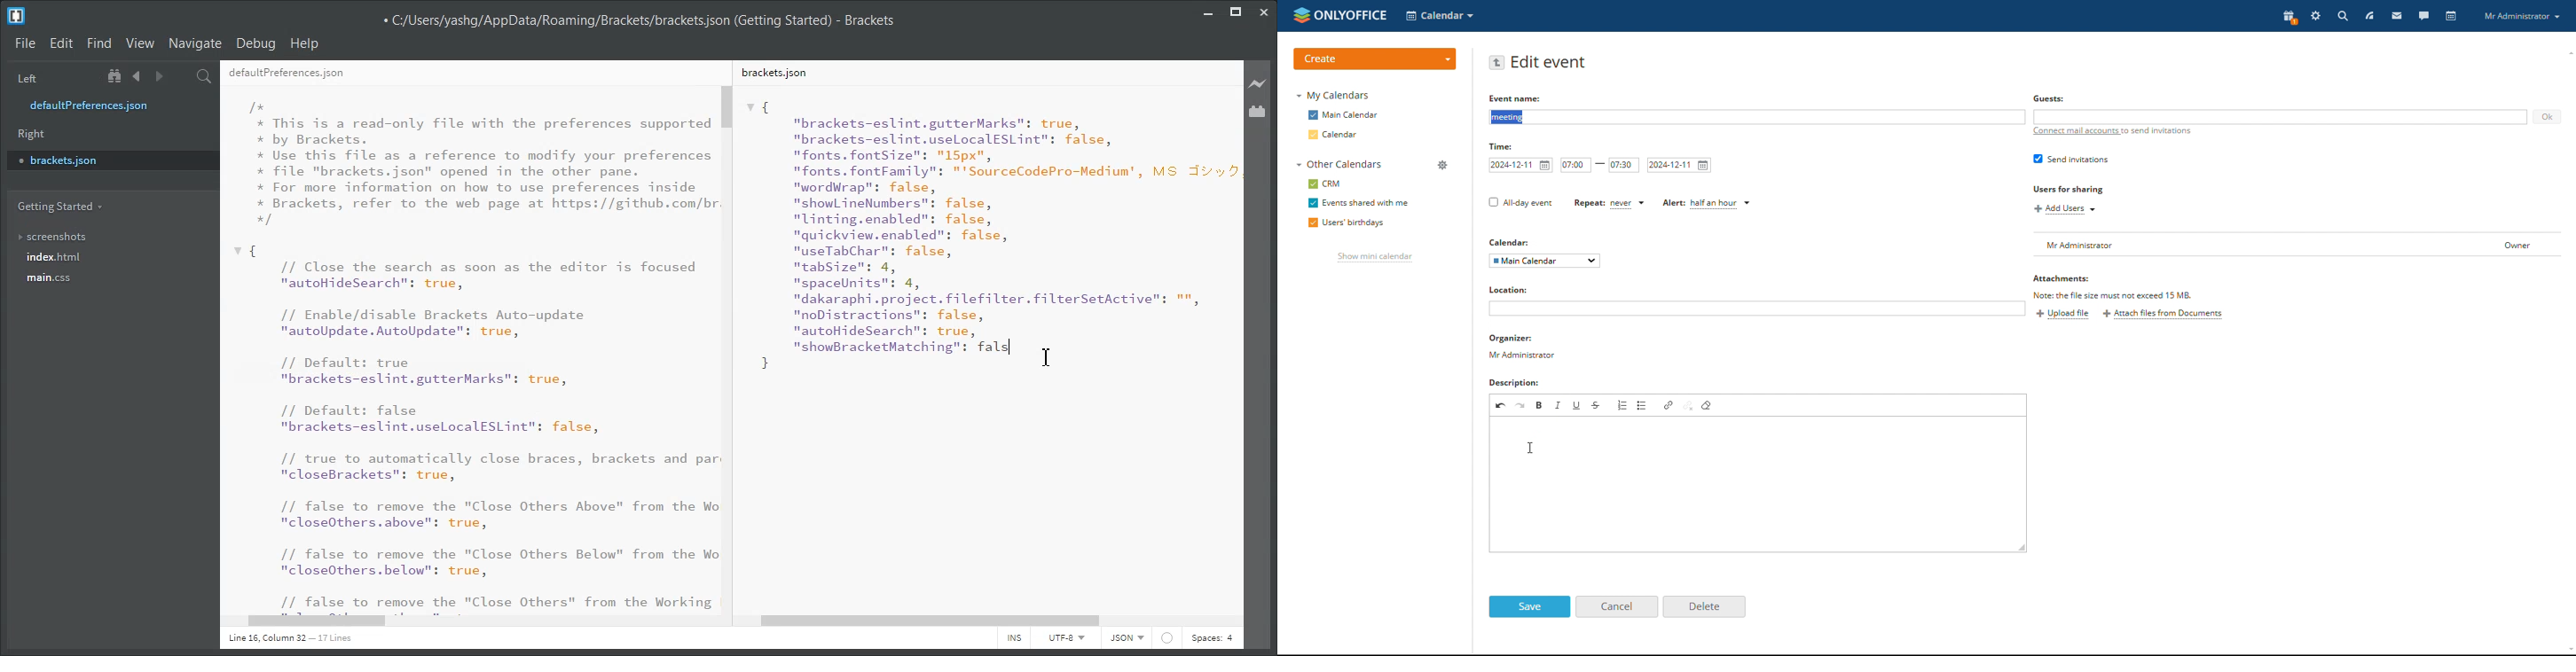  What do you see at coordinates (2546, 116) in the screenshot?
I see `ok` at bounding box center [2546, 116].